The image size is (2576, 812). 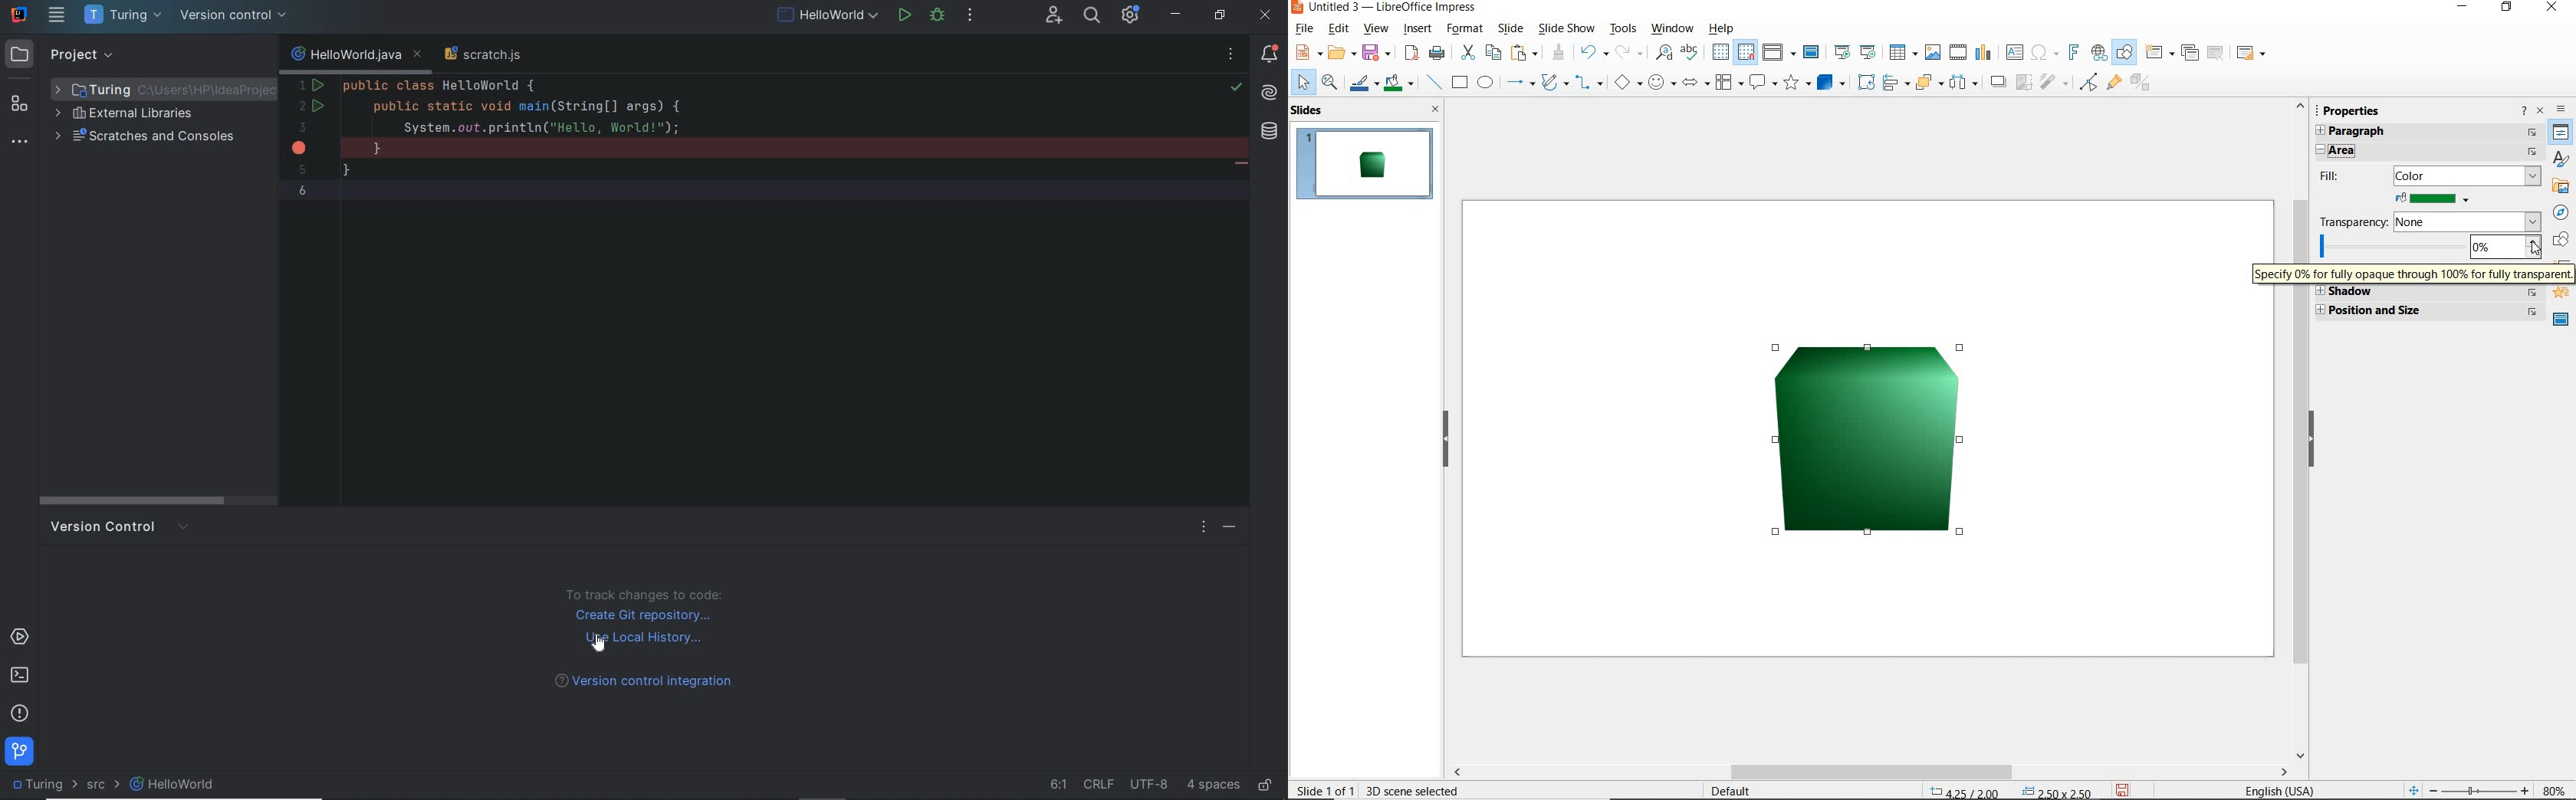 What do you see at coordinates (1326, 788) in the screenshot?
I see `SLIDE 1 OF 1` at bounding box center [1326, 788].